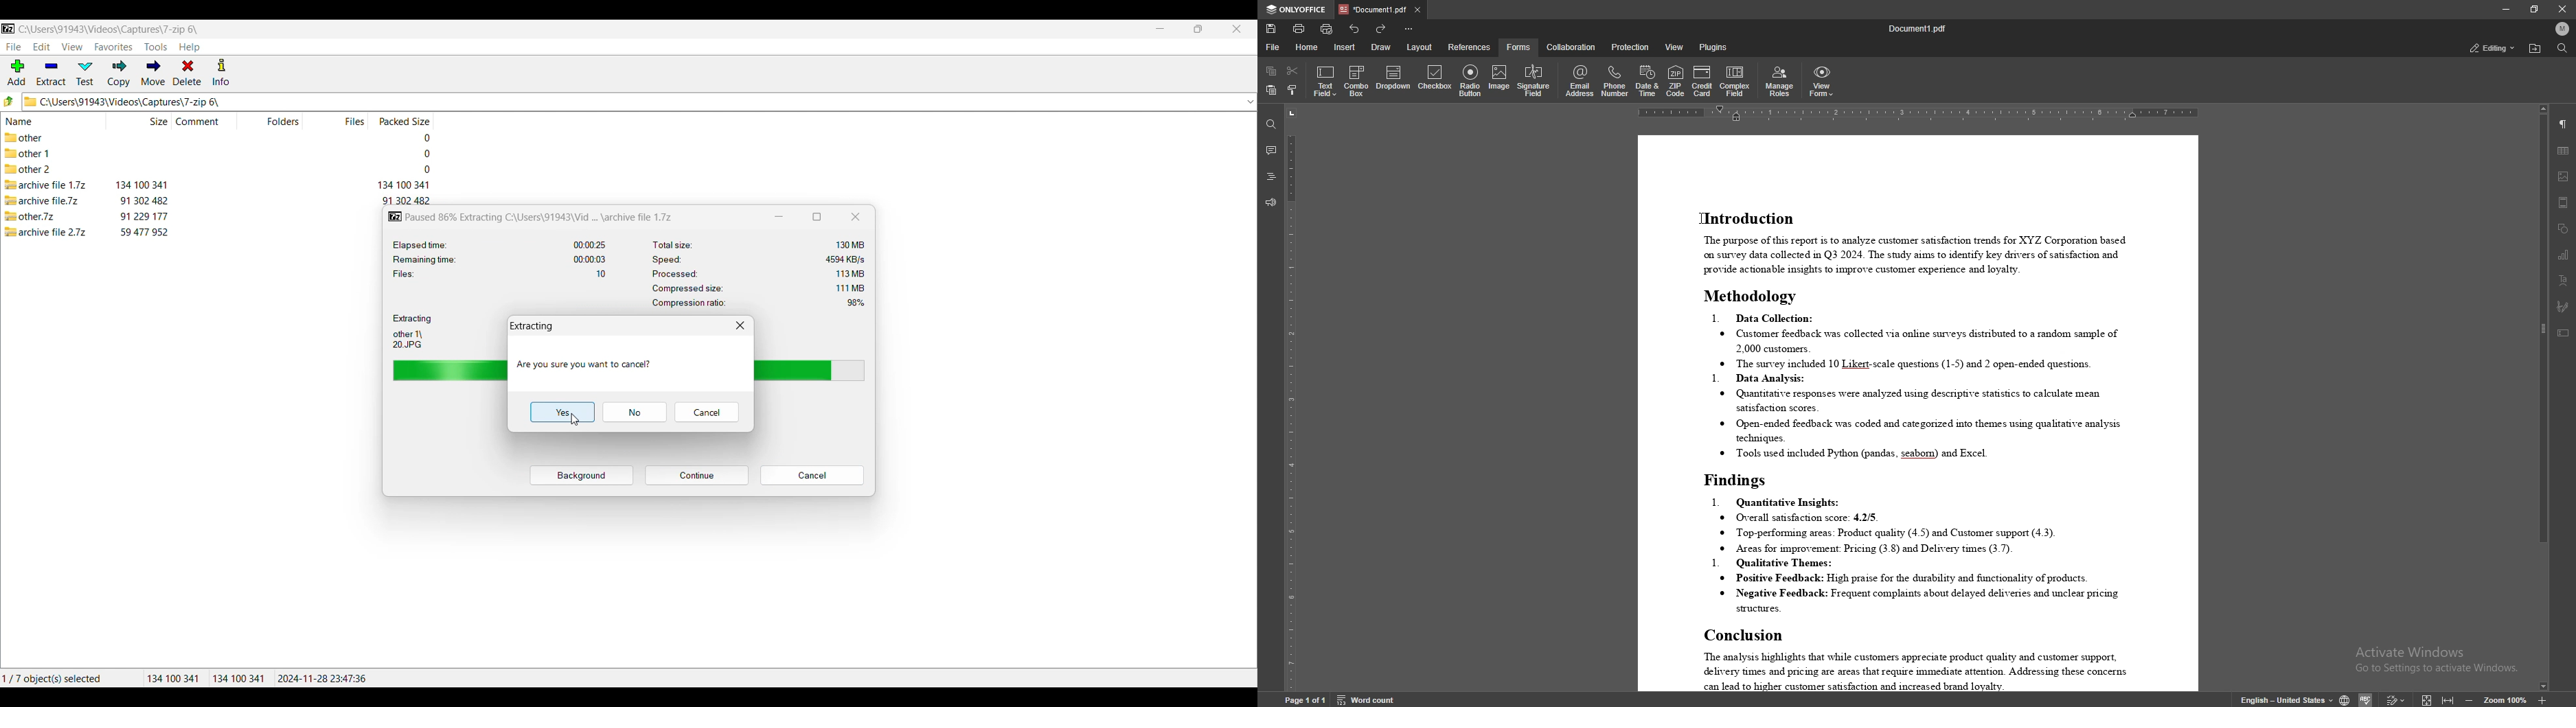 This screenshot has height=728, width=2576. I want to click on credit card, so click(1702, 82).